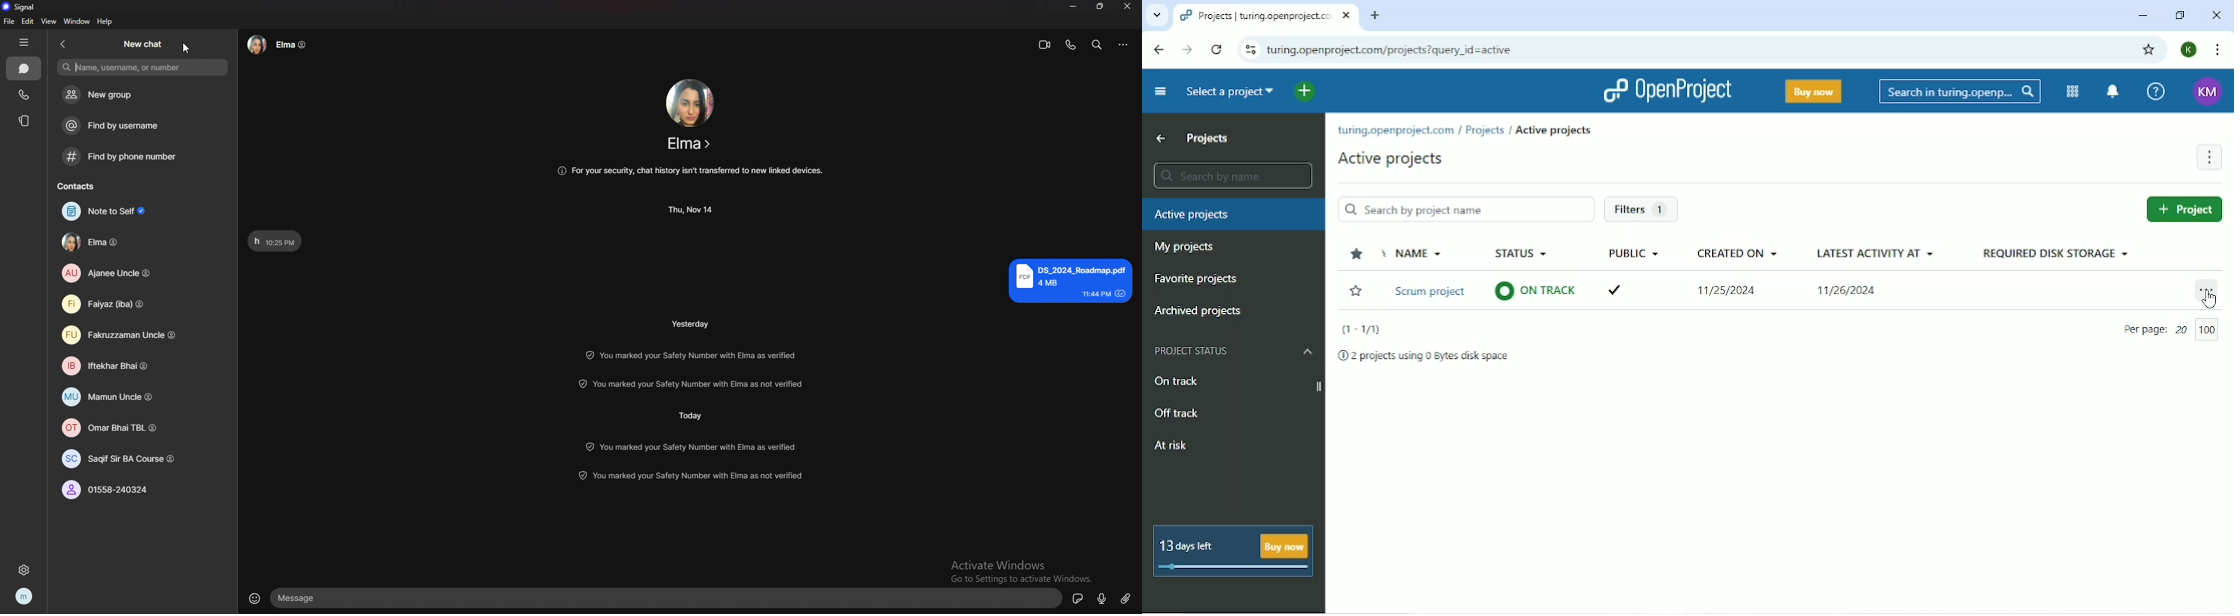 The width and height of the screenshot is (2240, 616). What do you see at coordinates (693, 323) in the screenshot?
I see `time` at bounding box center [693, 323].